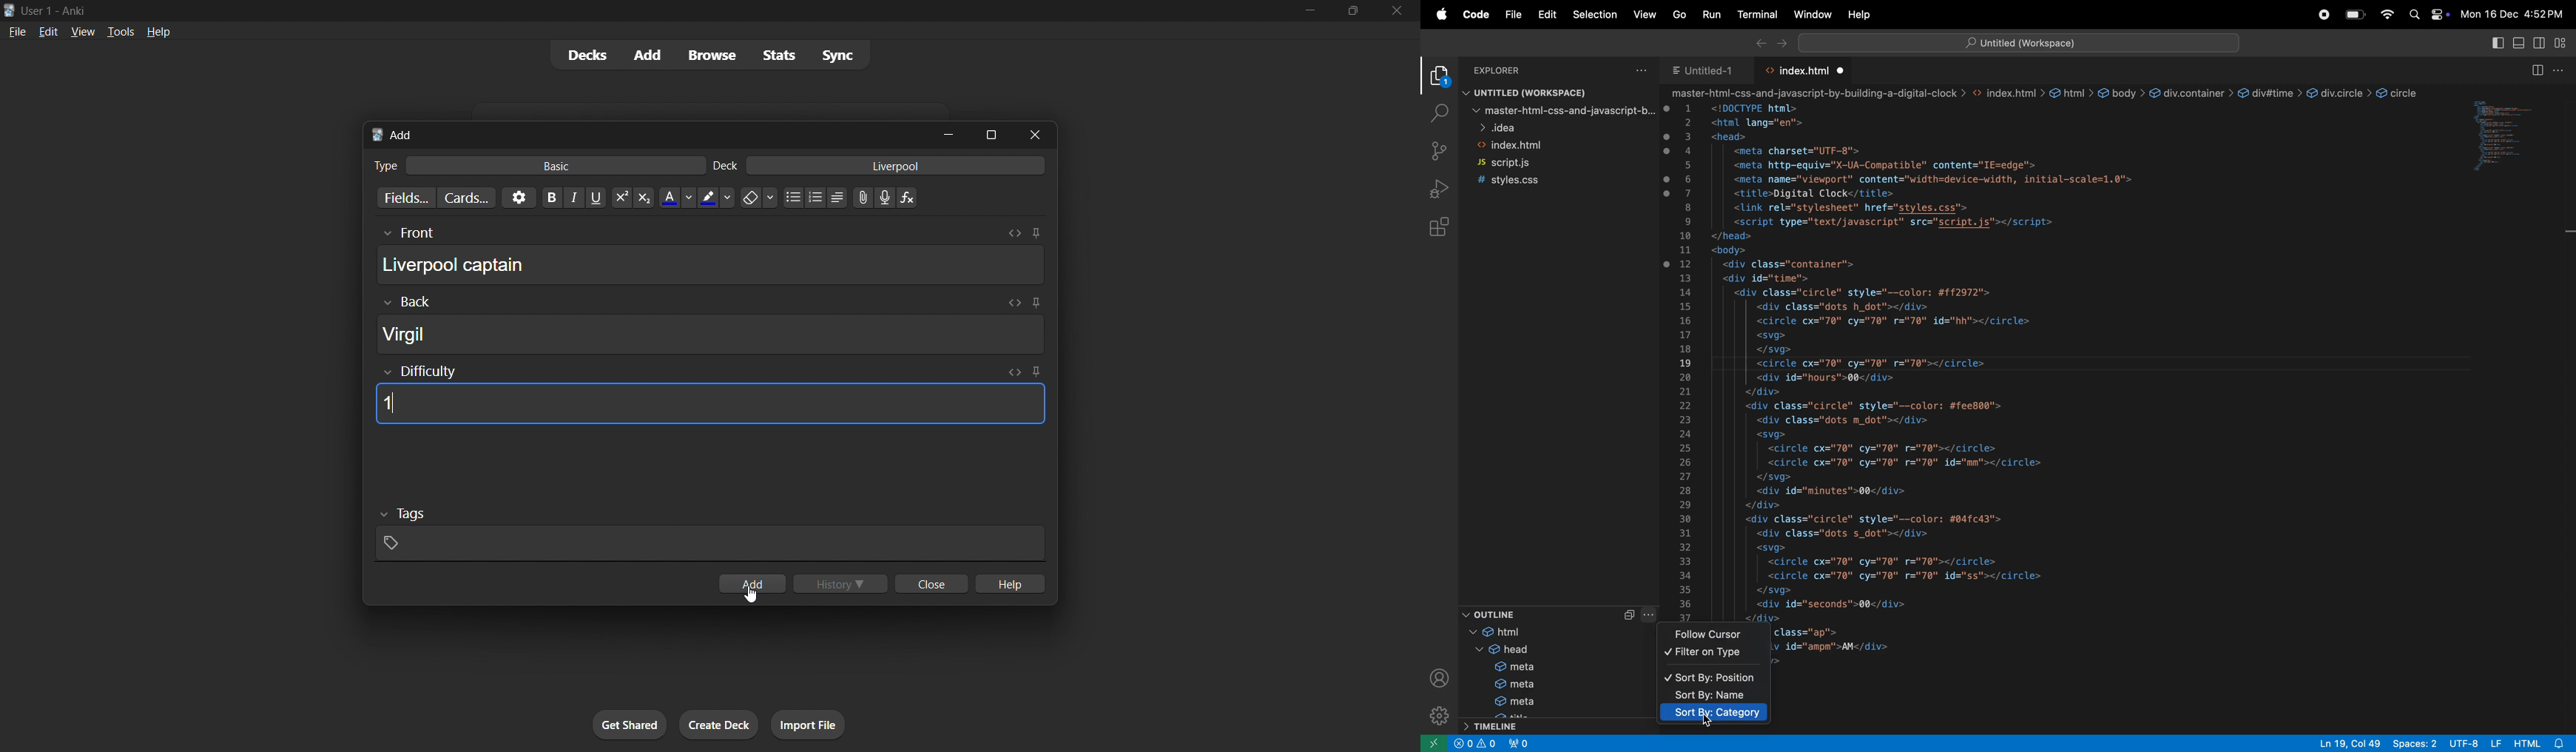  I want to click on stats, so click(778, 55).